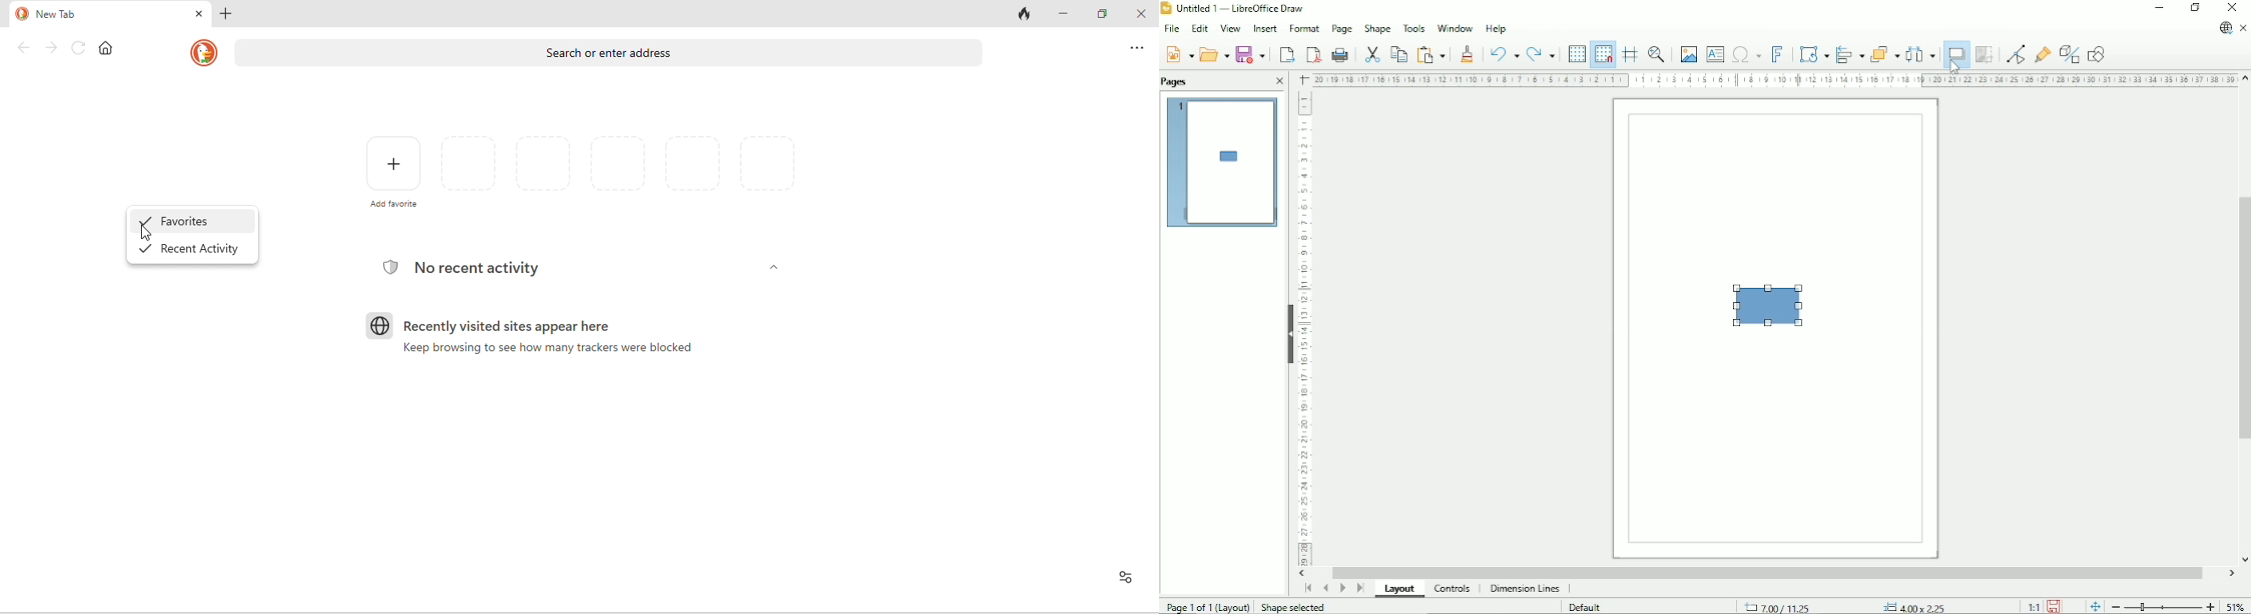  What do you see at coordinates (2094, 604) in the screenshot?
I see `Fit page to current window` at bounding box center [2094, 604].